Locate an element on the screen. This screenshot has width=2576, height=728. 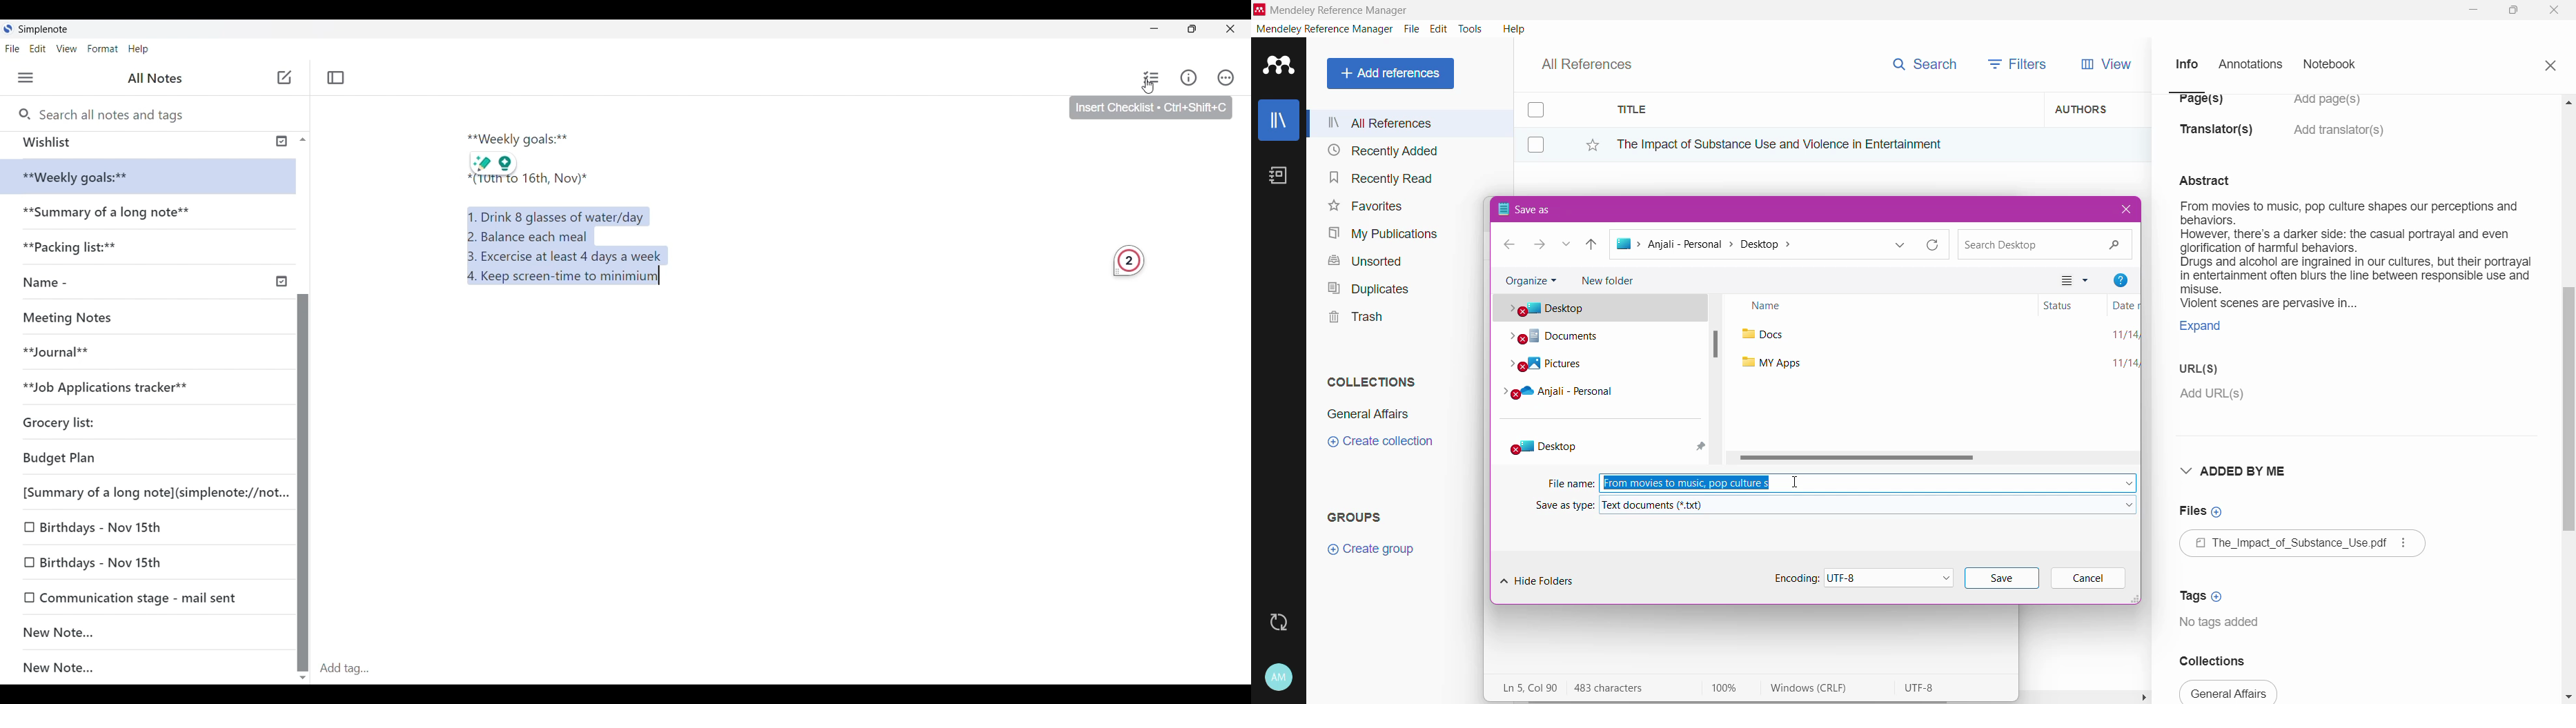
Click to Add Tags is located at coordinates (2204, 591).